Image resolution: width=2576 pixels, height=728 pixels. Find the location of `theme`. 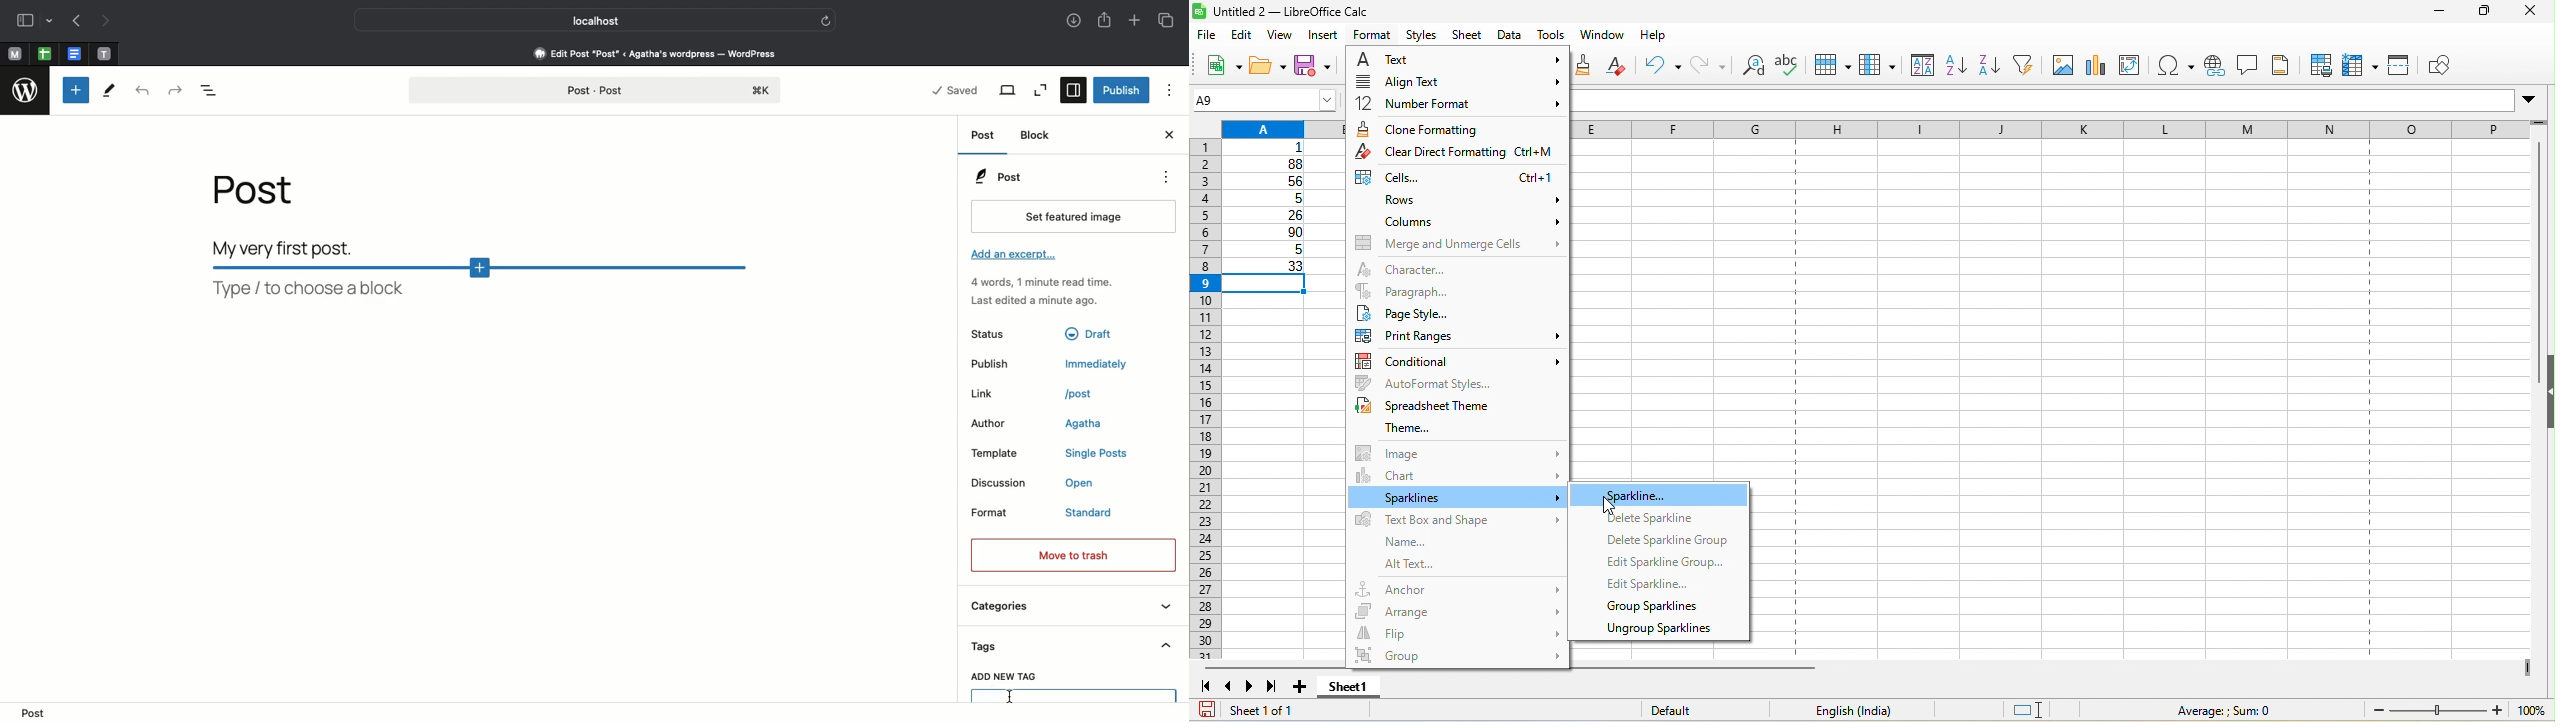

theme is located at coordinates (1397, 428).